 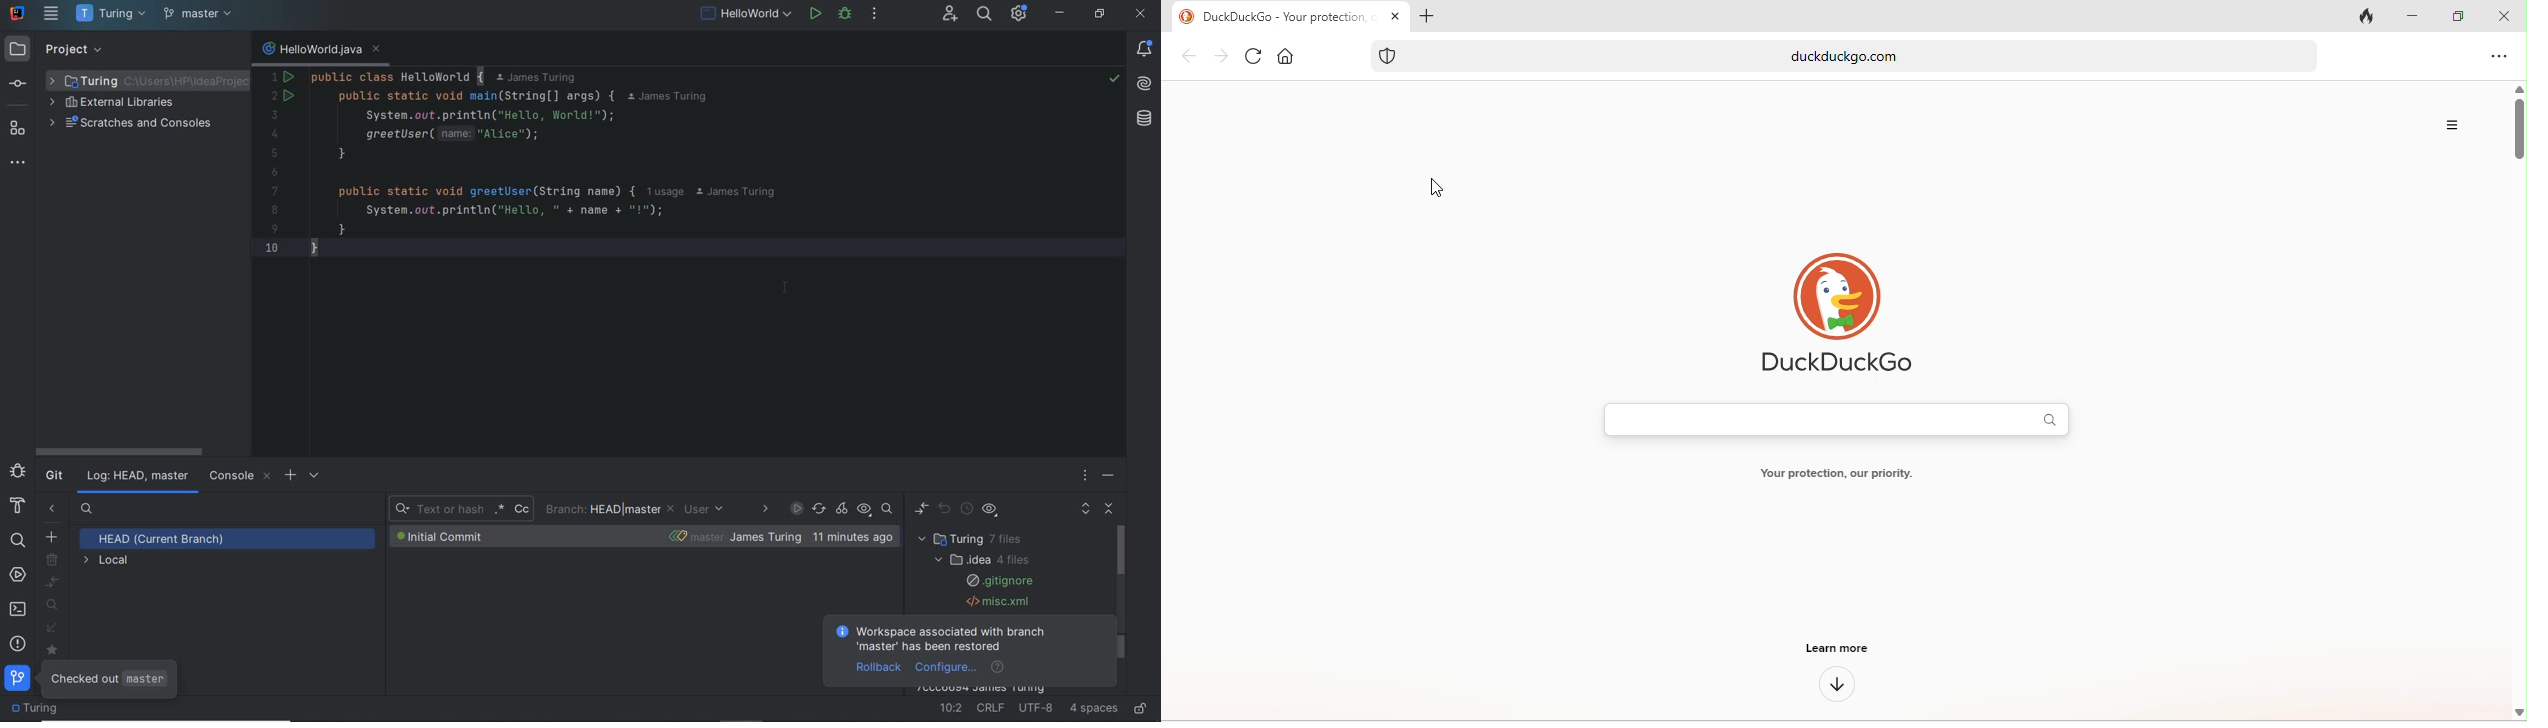 I want to click on refresh, so click(x=1250, y=59).